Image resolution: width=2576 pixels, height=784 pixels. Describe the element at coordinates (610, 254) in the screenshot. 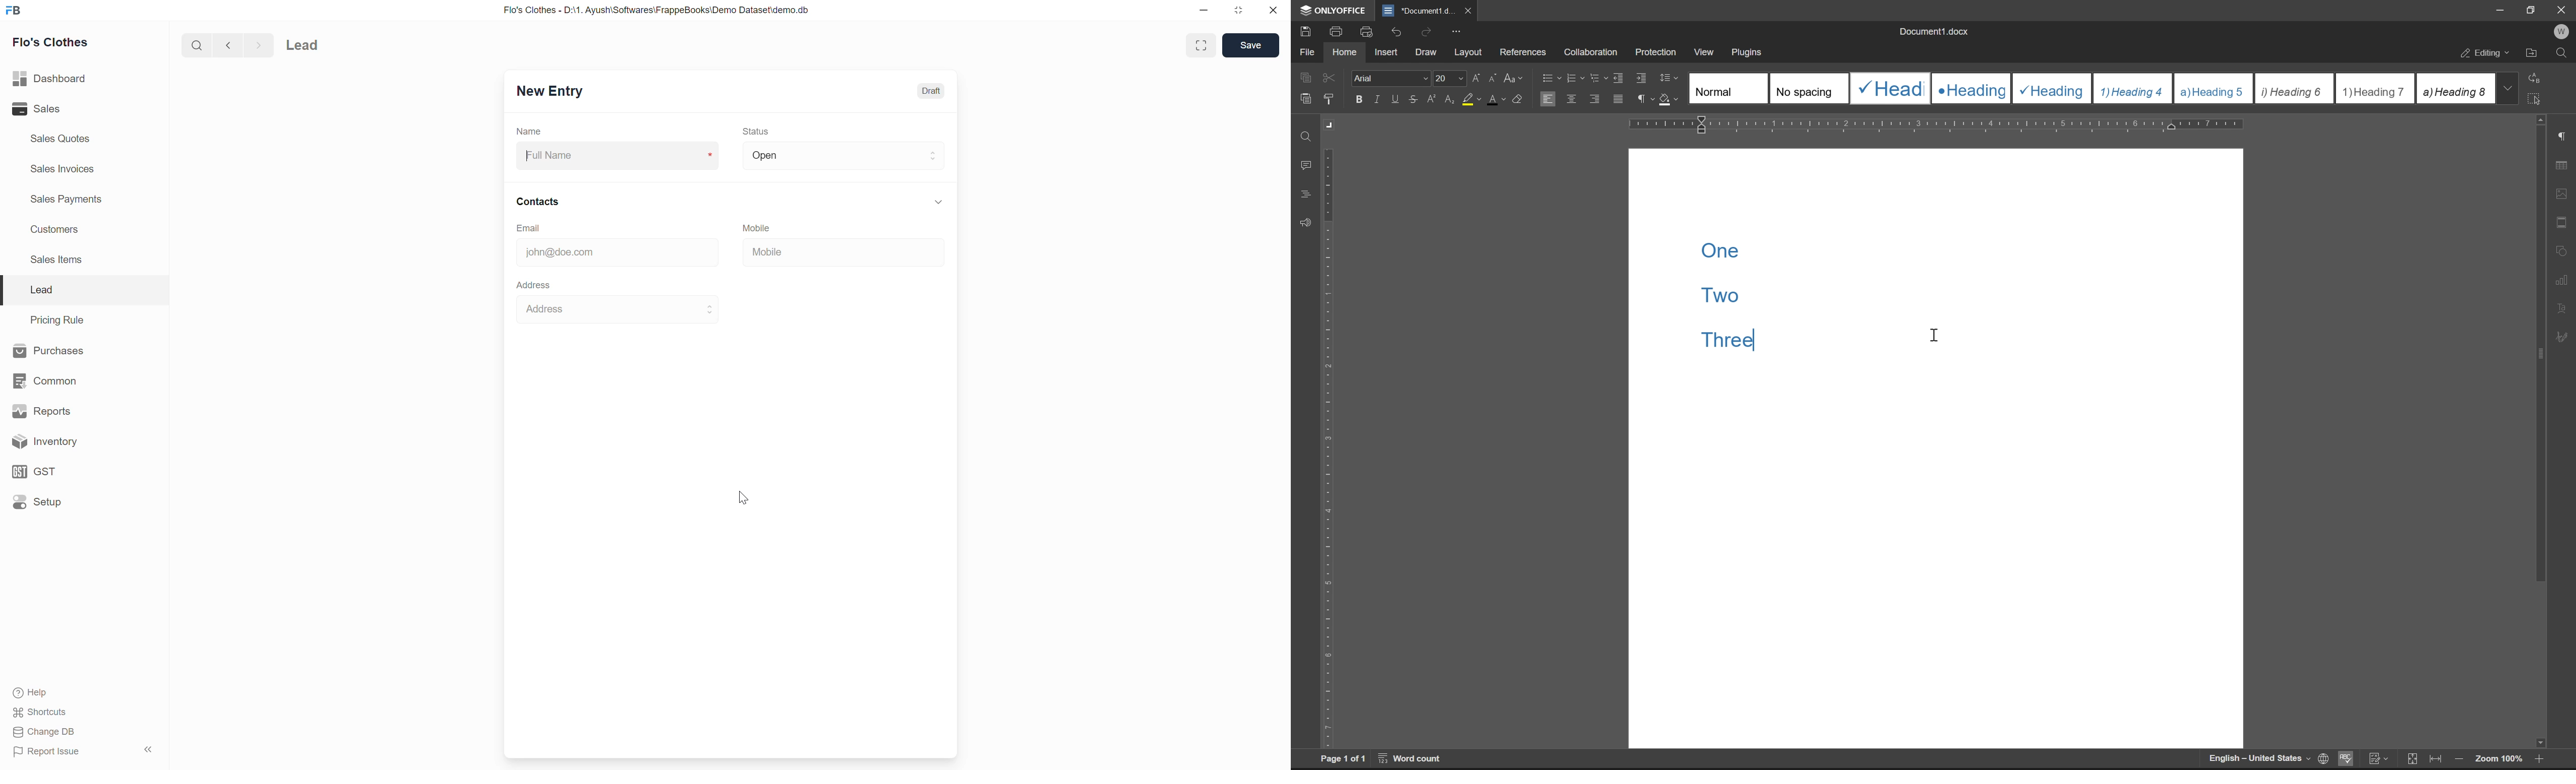

I see `john@doe.com` at that location.